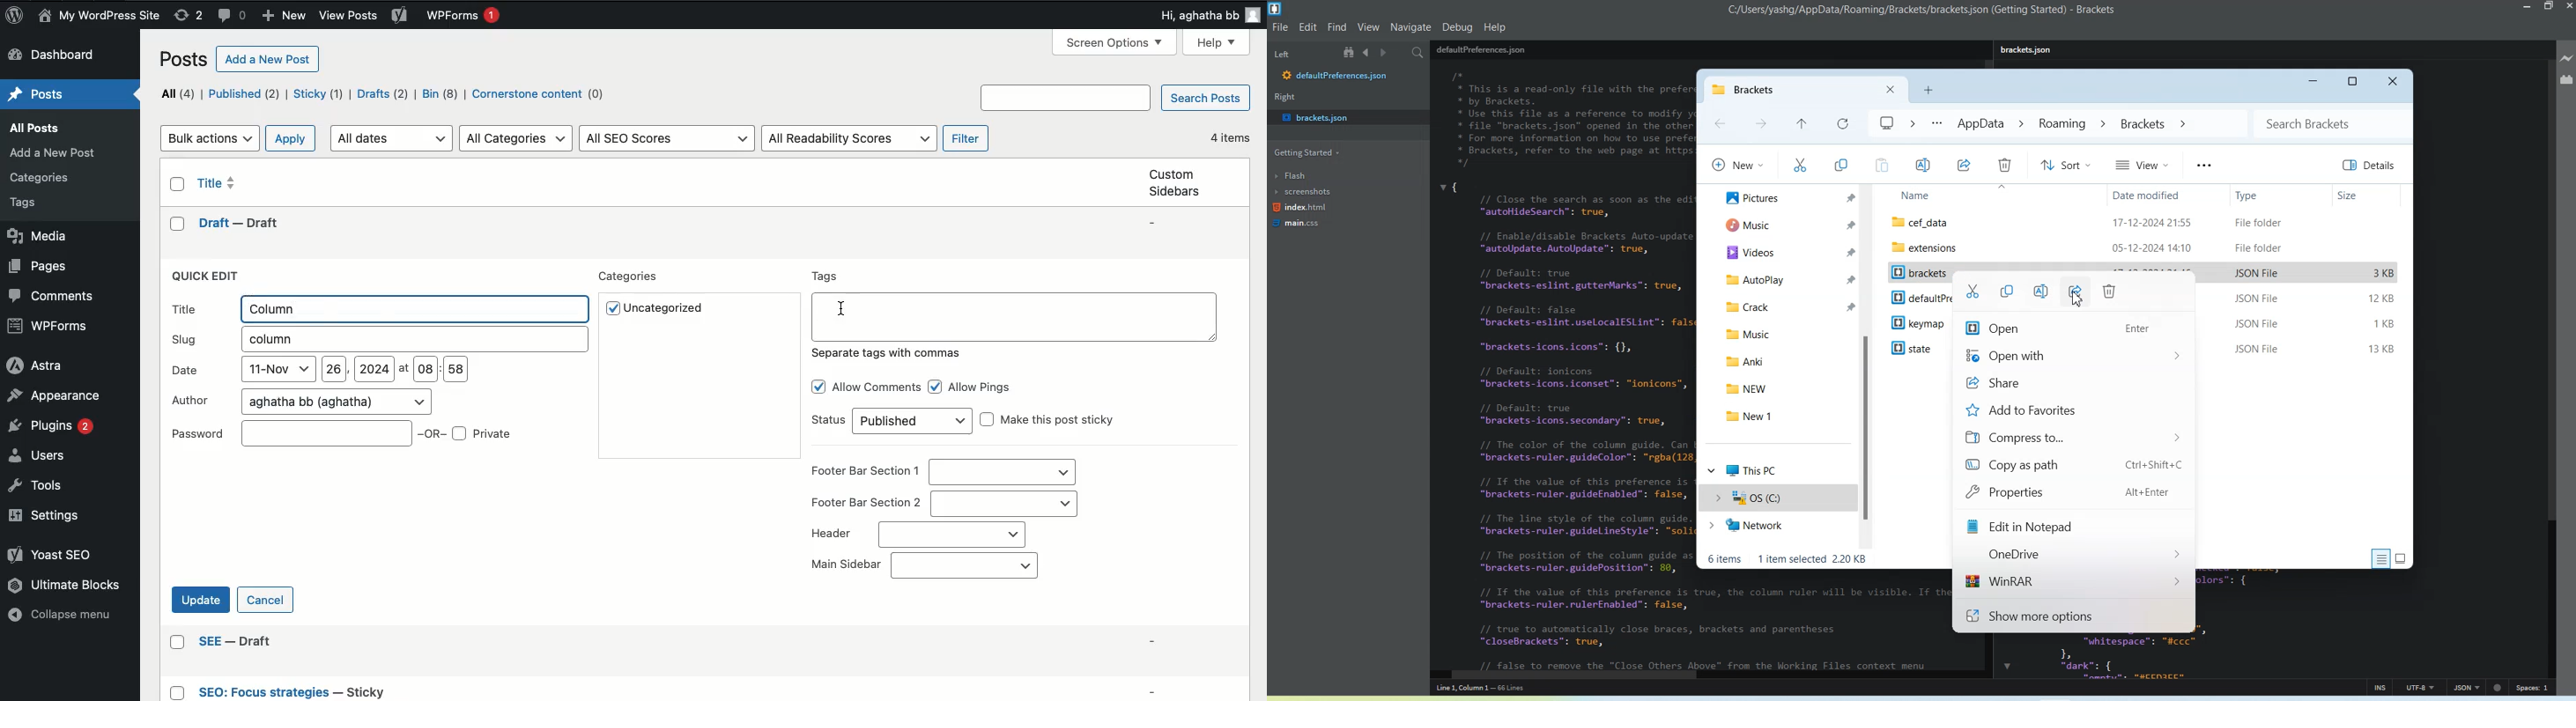 The width and height of the screenshot is (2576, 728). What do you see at coordinates (2333, 123) in the screenshot?
I see `Search Bar` at bounding box center [2333, 123].